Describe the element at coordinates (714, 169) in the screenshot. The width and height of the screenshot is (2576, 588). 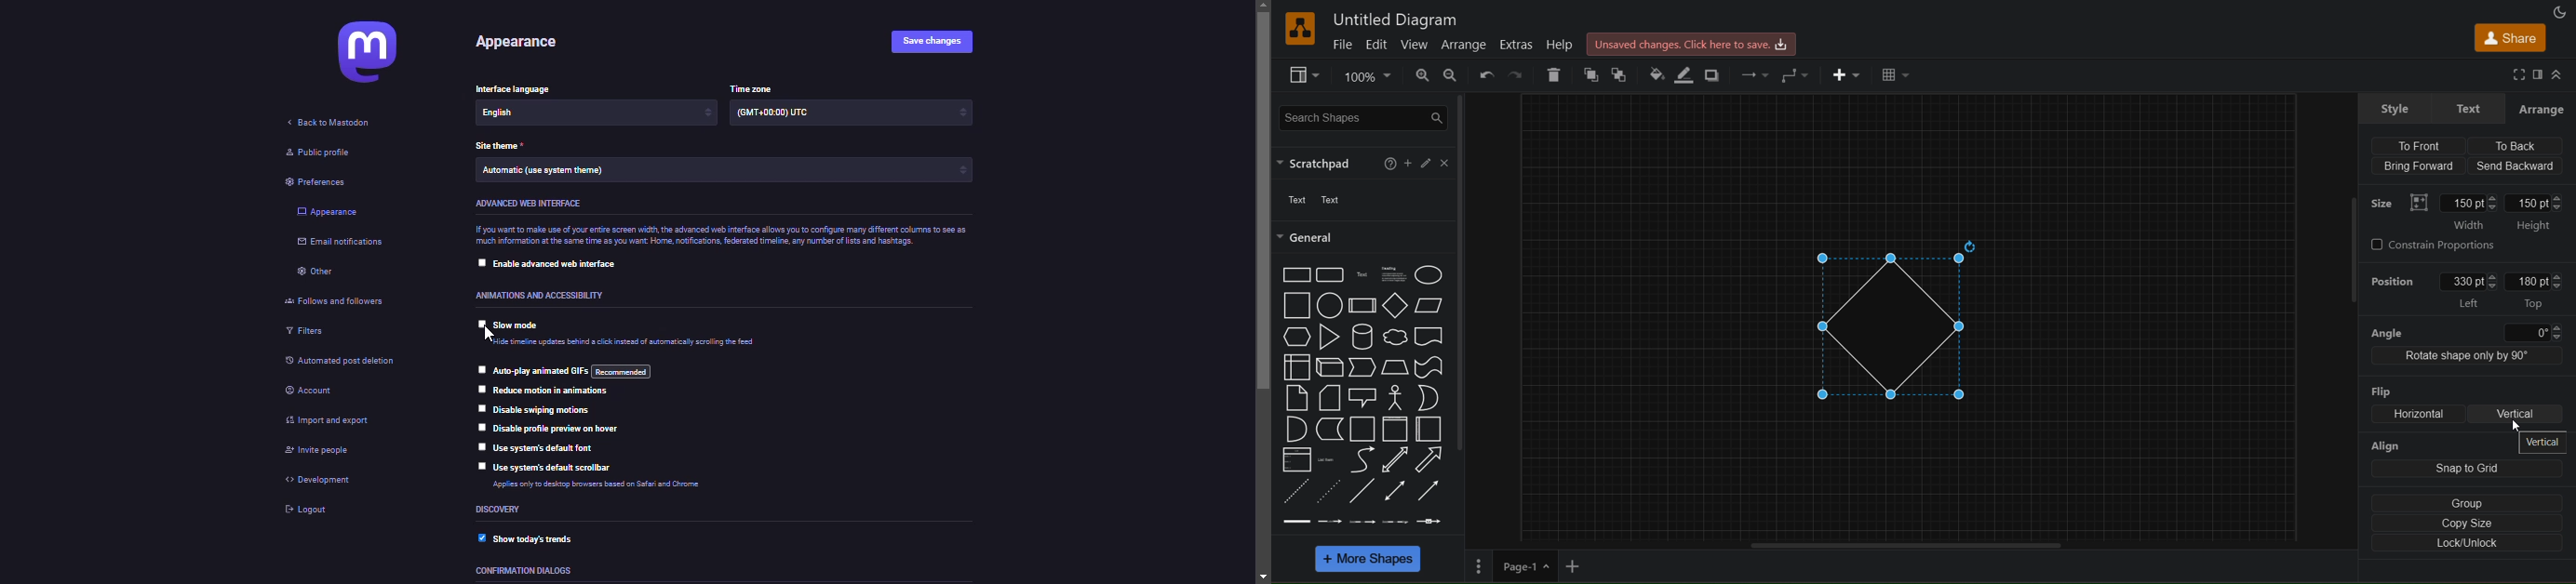
I see `Automatic (use system theme)` at that location.